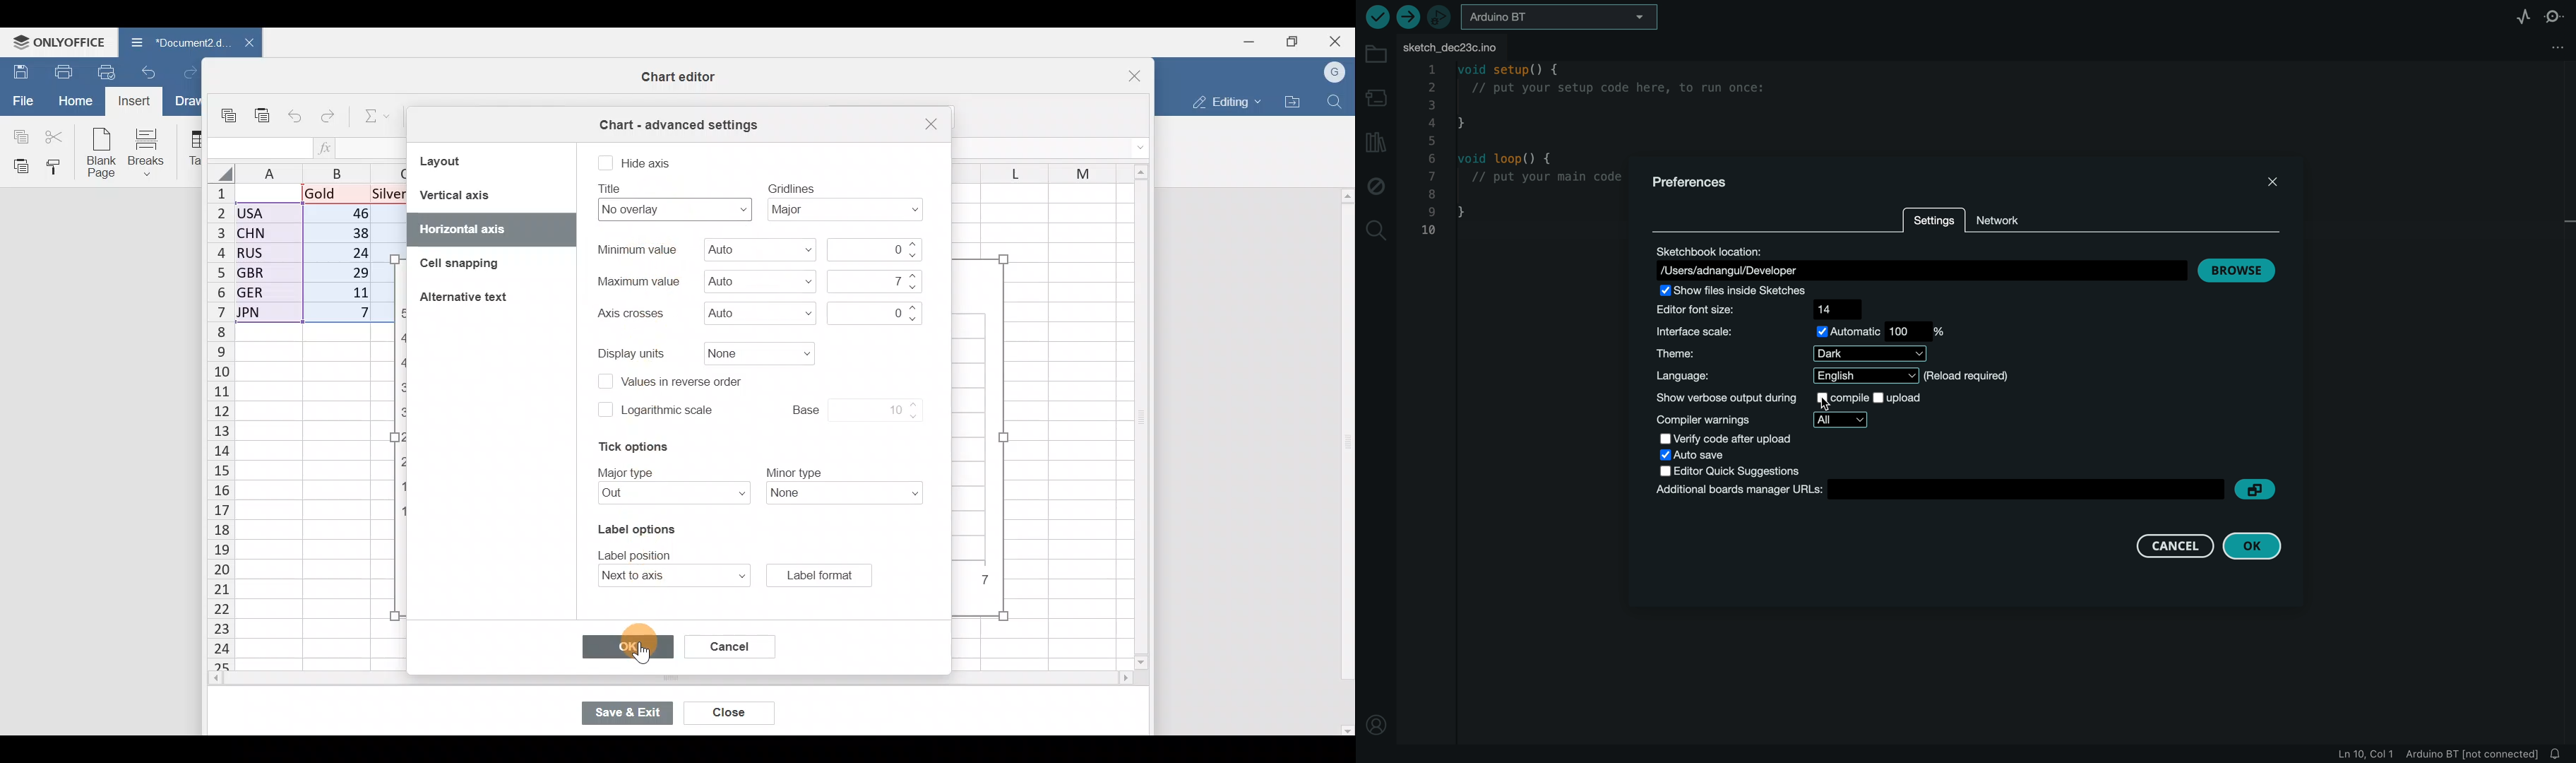 This screenshot has height=784, width=2576. I want to click on Home, so click(71, 101).